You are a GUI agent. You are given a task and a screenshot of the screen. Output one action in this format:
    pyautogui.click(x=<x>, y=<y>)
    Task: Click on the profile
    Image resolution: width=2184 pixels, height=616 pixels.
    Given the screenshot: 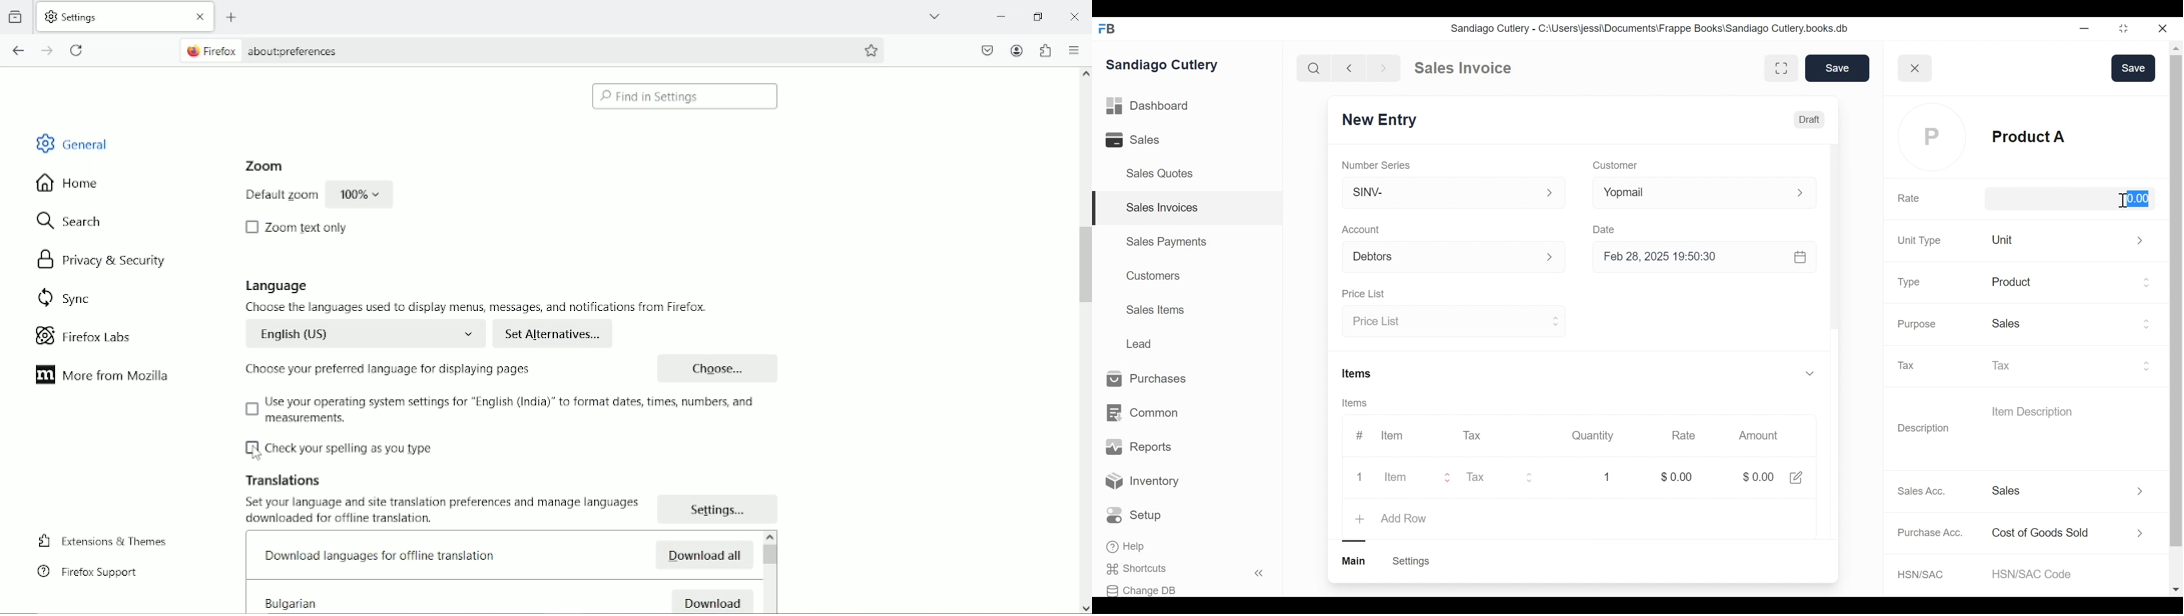 What is the action you would take?
    pyautogui.click(x=1935, y=138)
    